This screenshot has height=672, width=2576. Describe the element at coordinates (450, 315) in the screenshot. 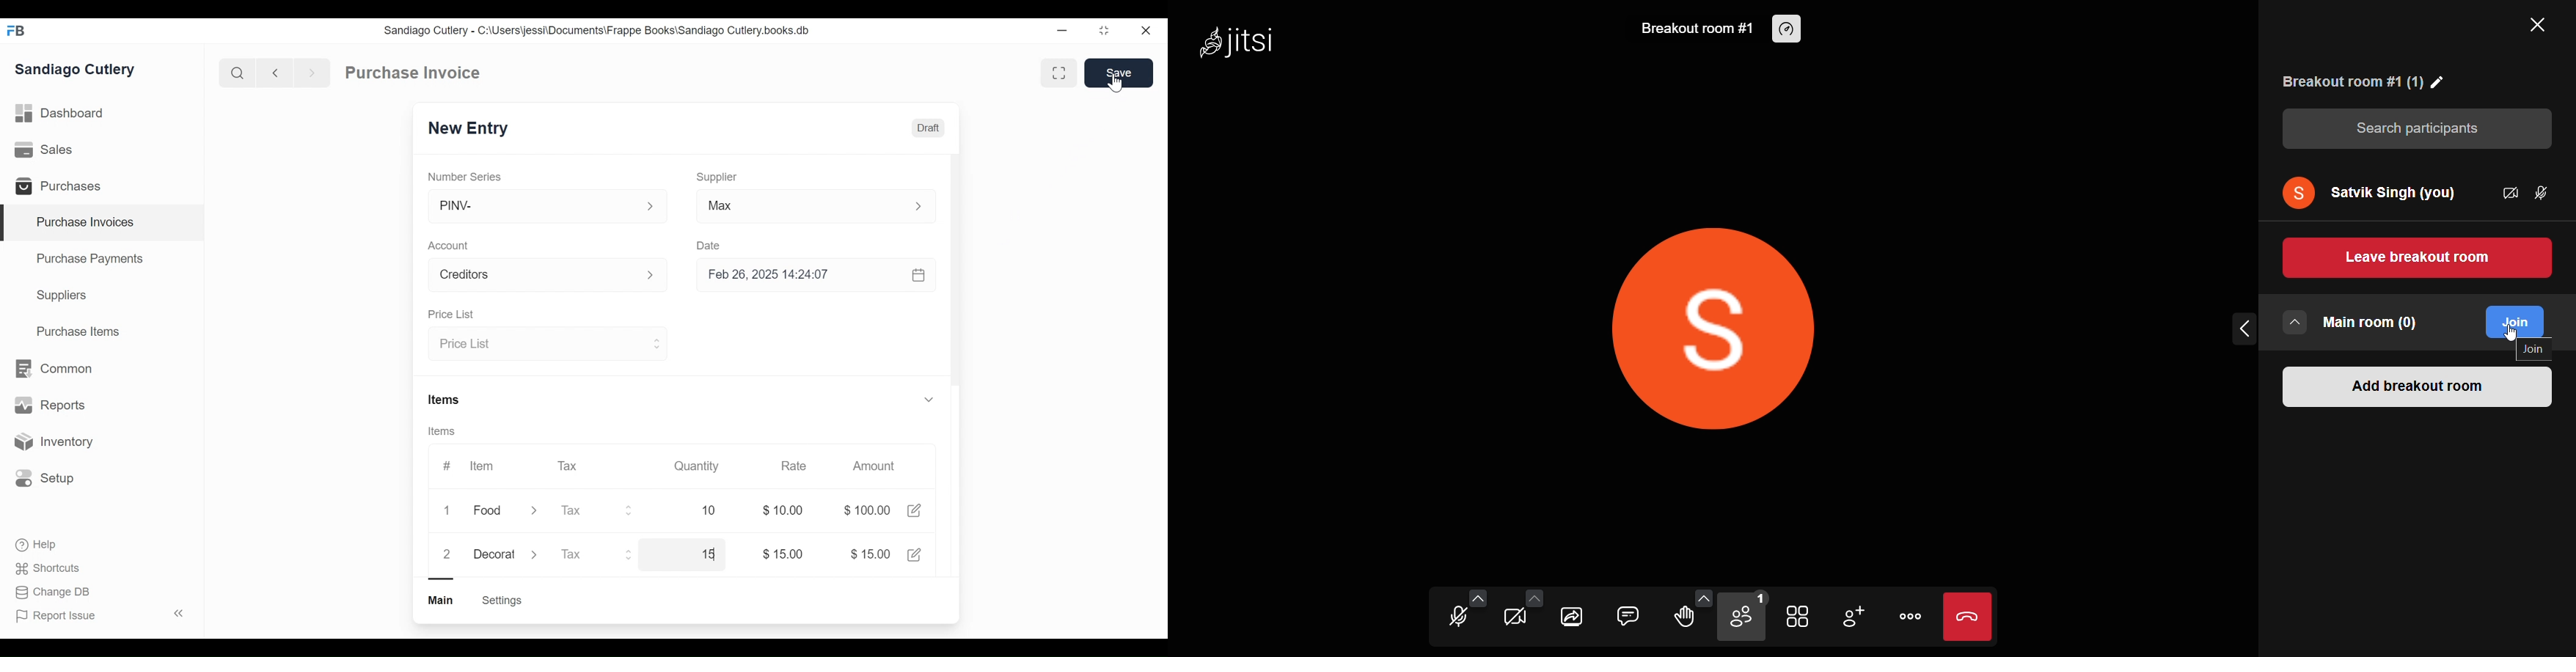

I see `Price List` at that location.